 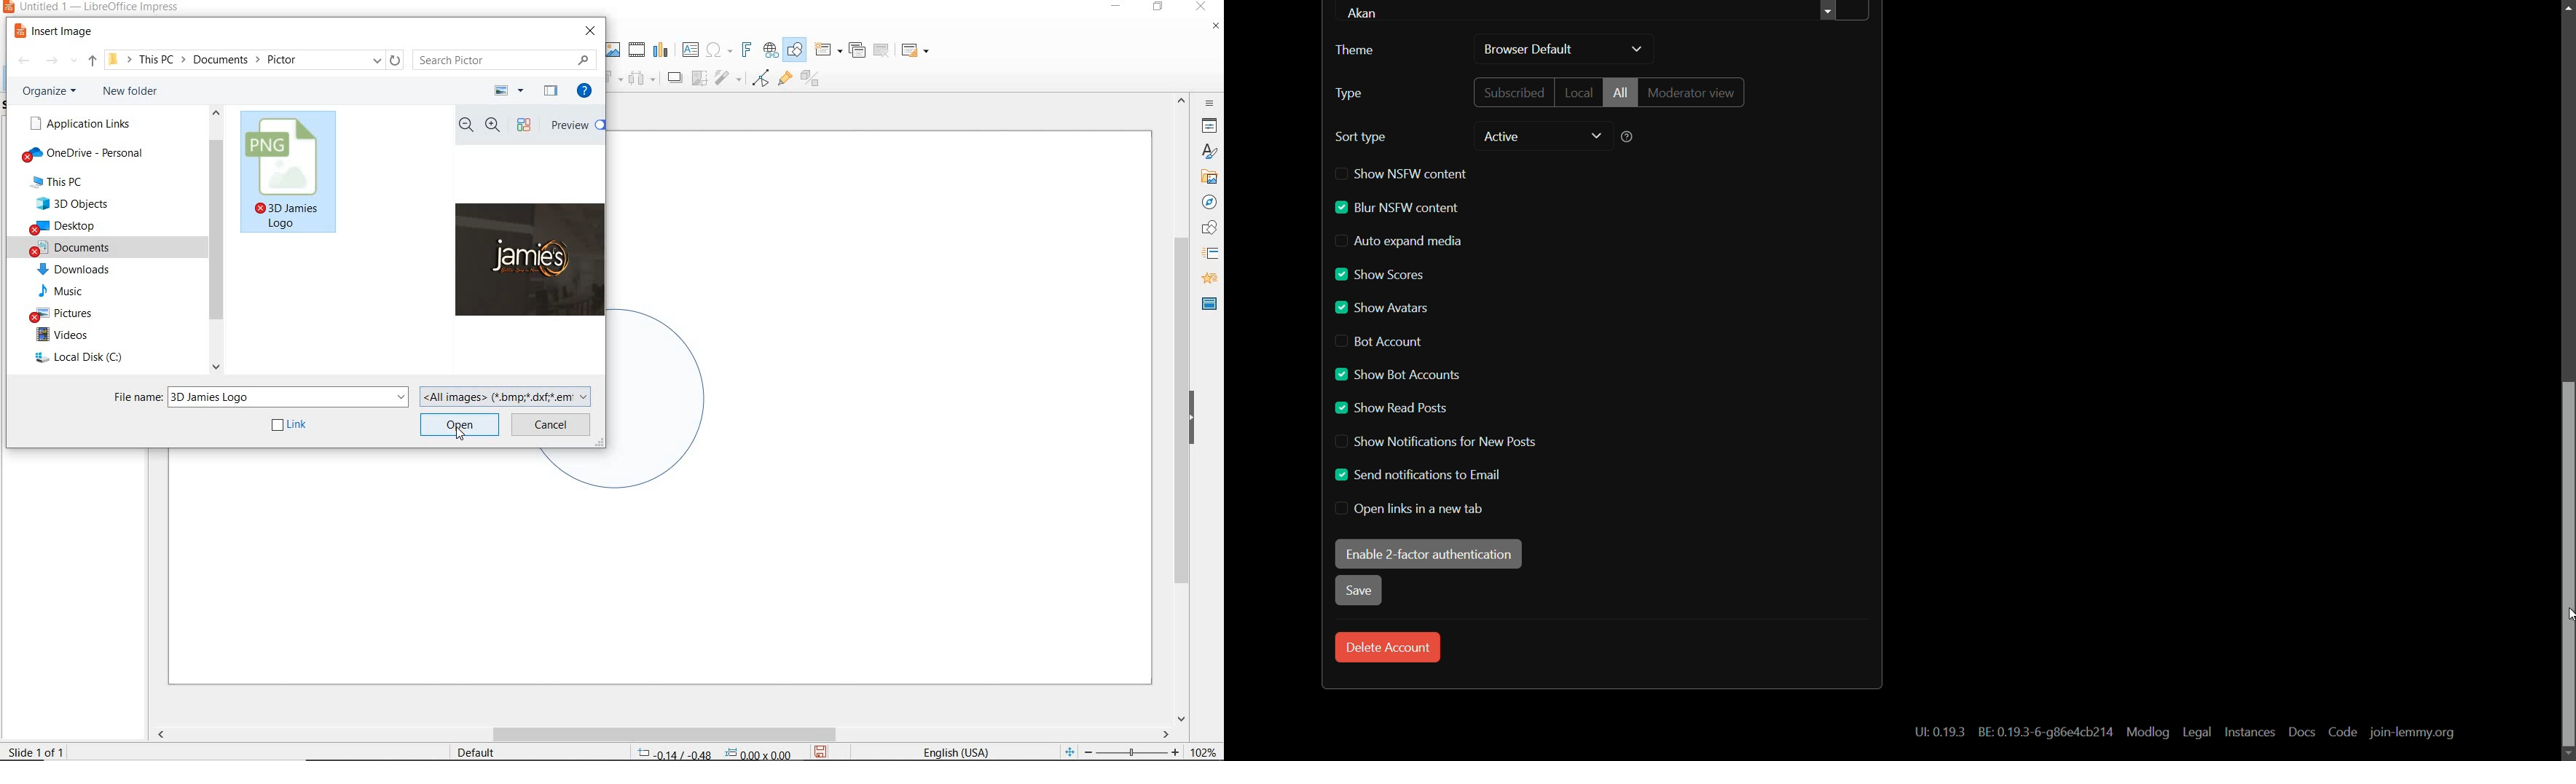 What do you see at coordinates (78, 123) in the screenshot?
I see `Application links` at bounding box center [78, 123].